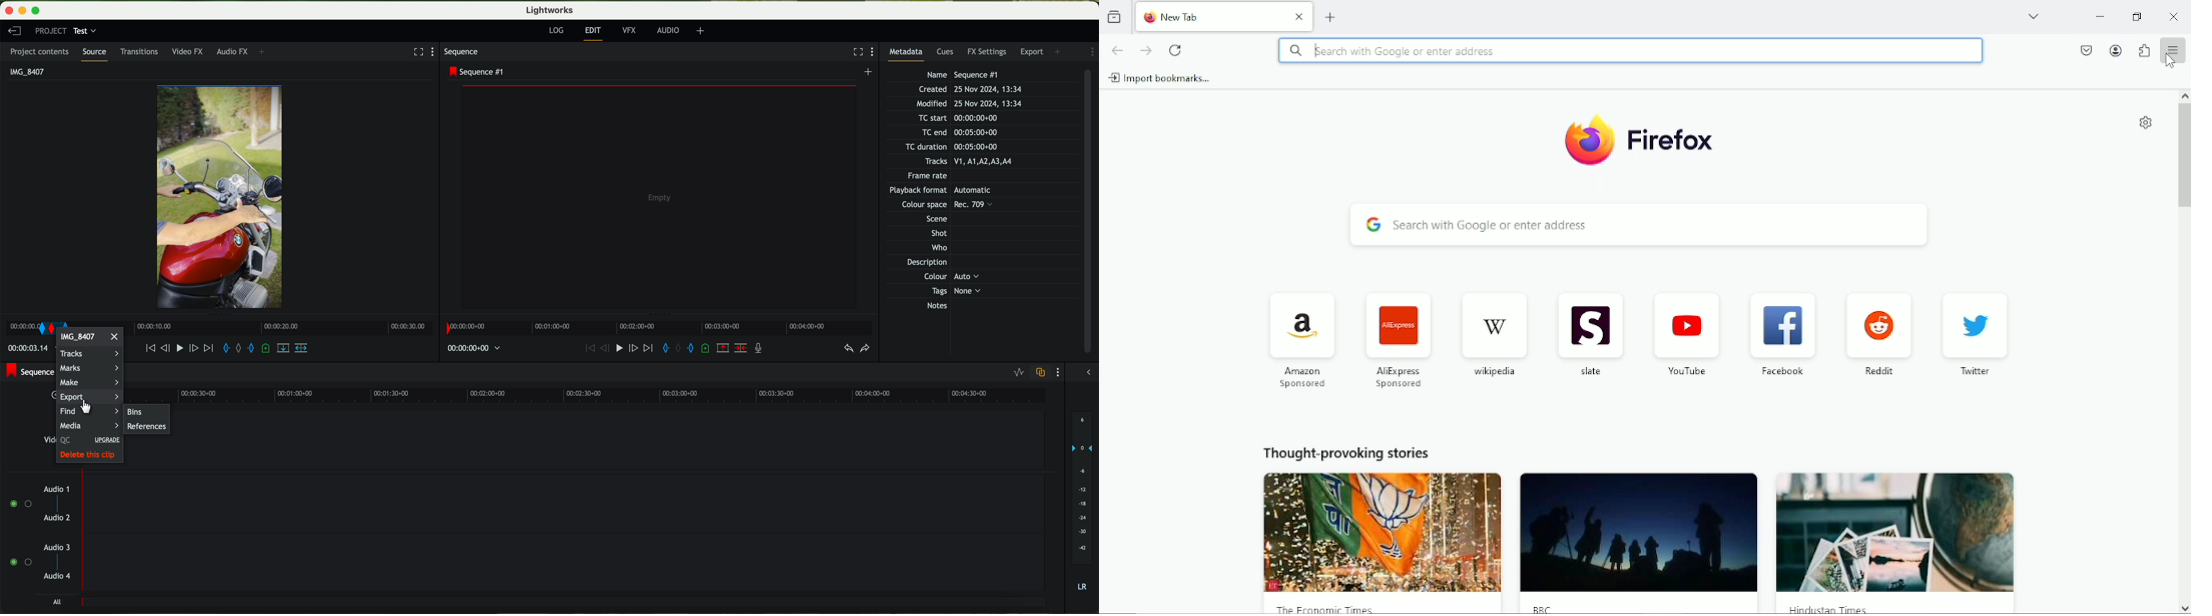 This screenshot has width=2212, height=616. I want to click on , so click(949, 191).